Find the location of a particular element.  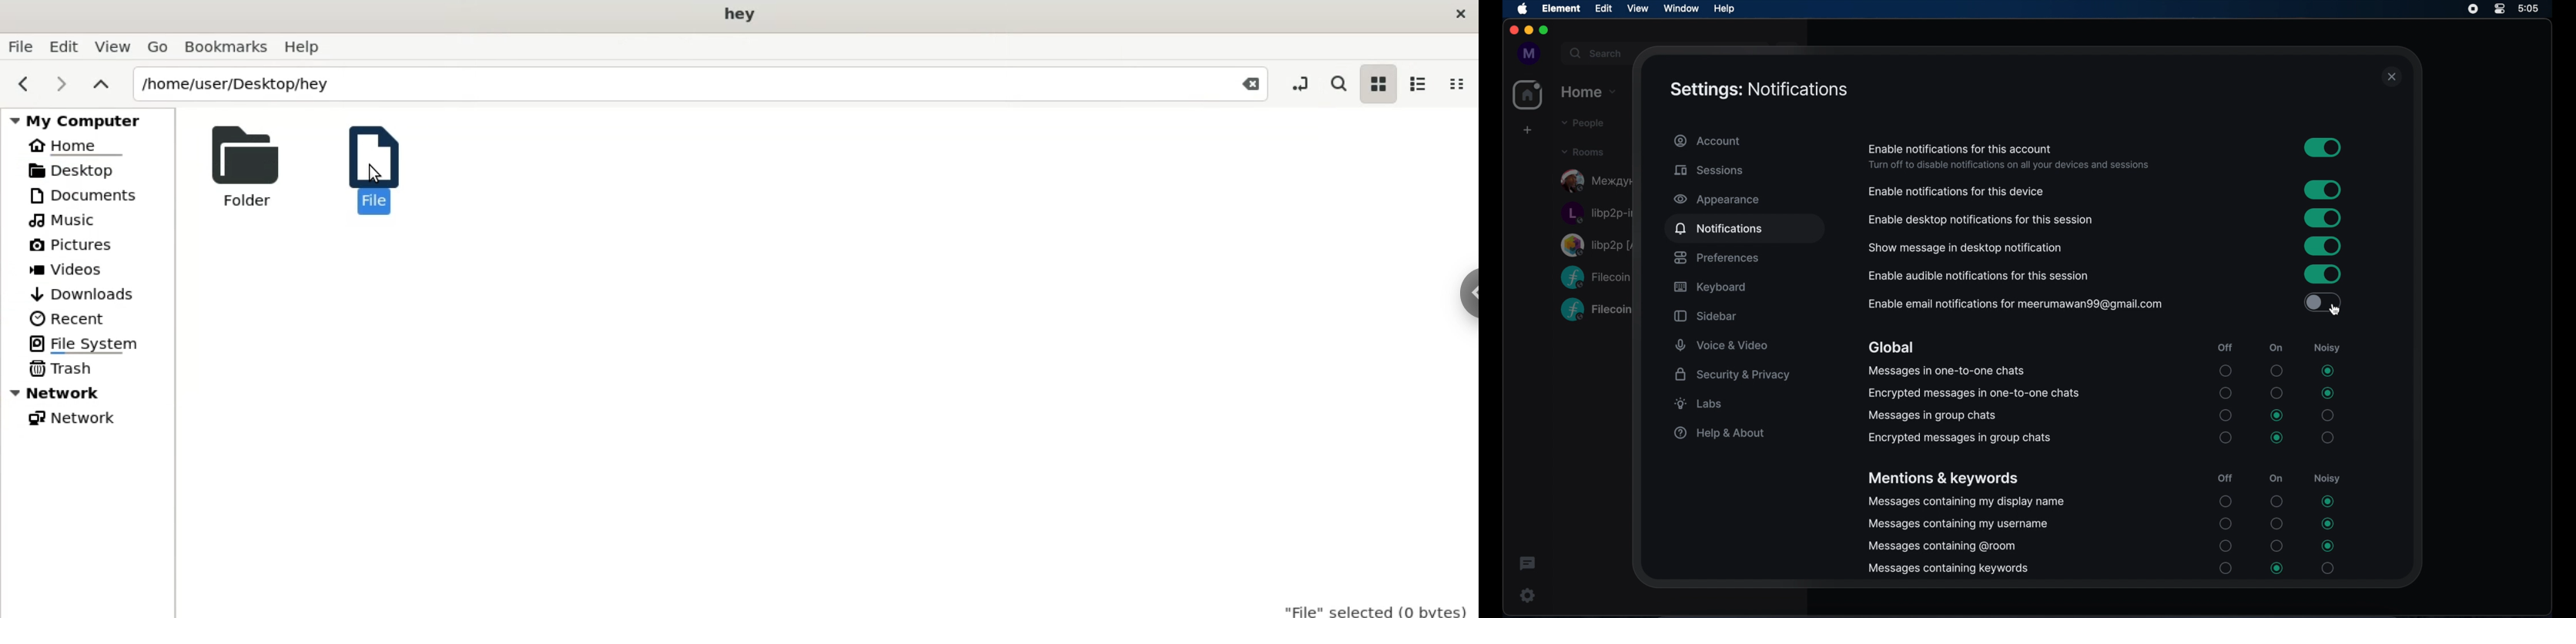

labs is located at coordinates (1699, 403).